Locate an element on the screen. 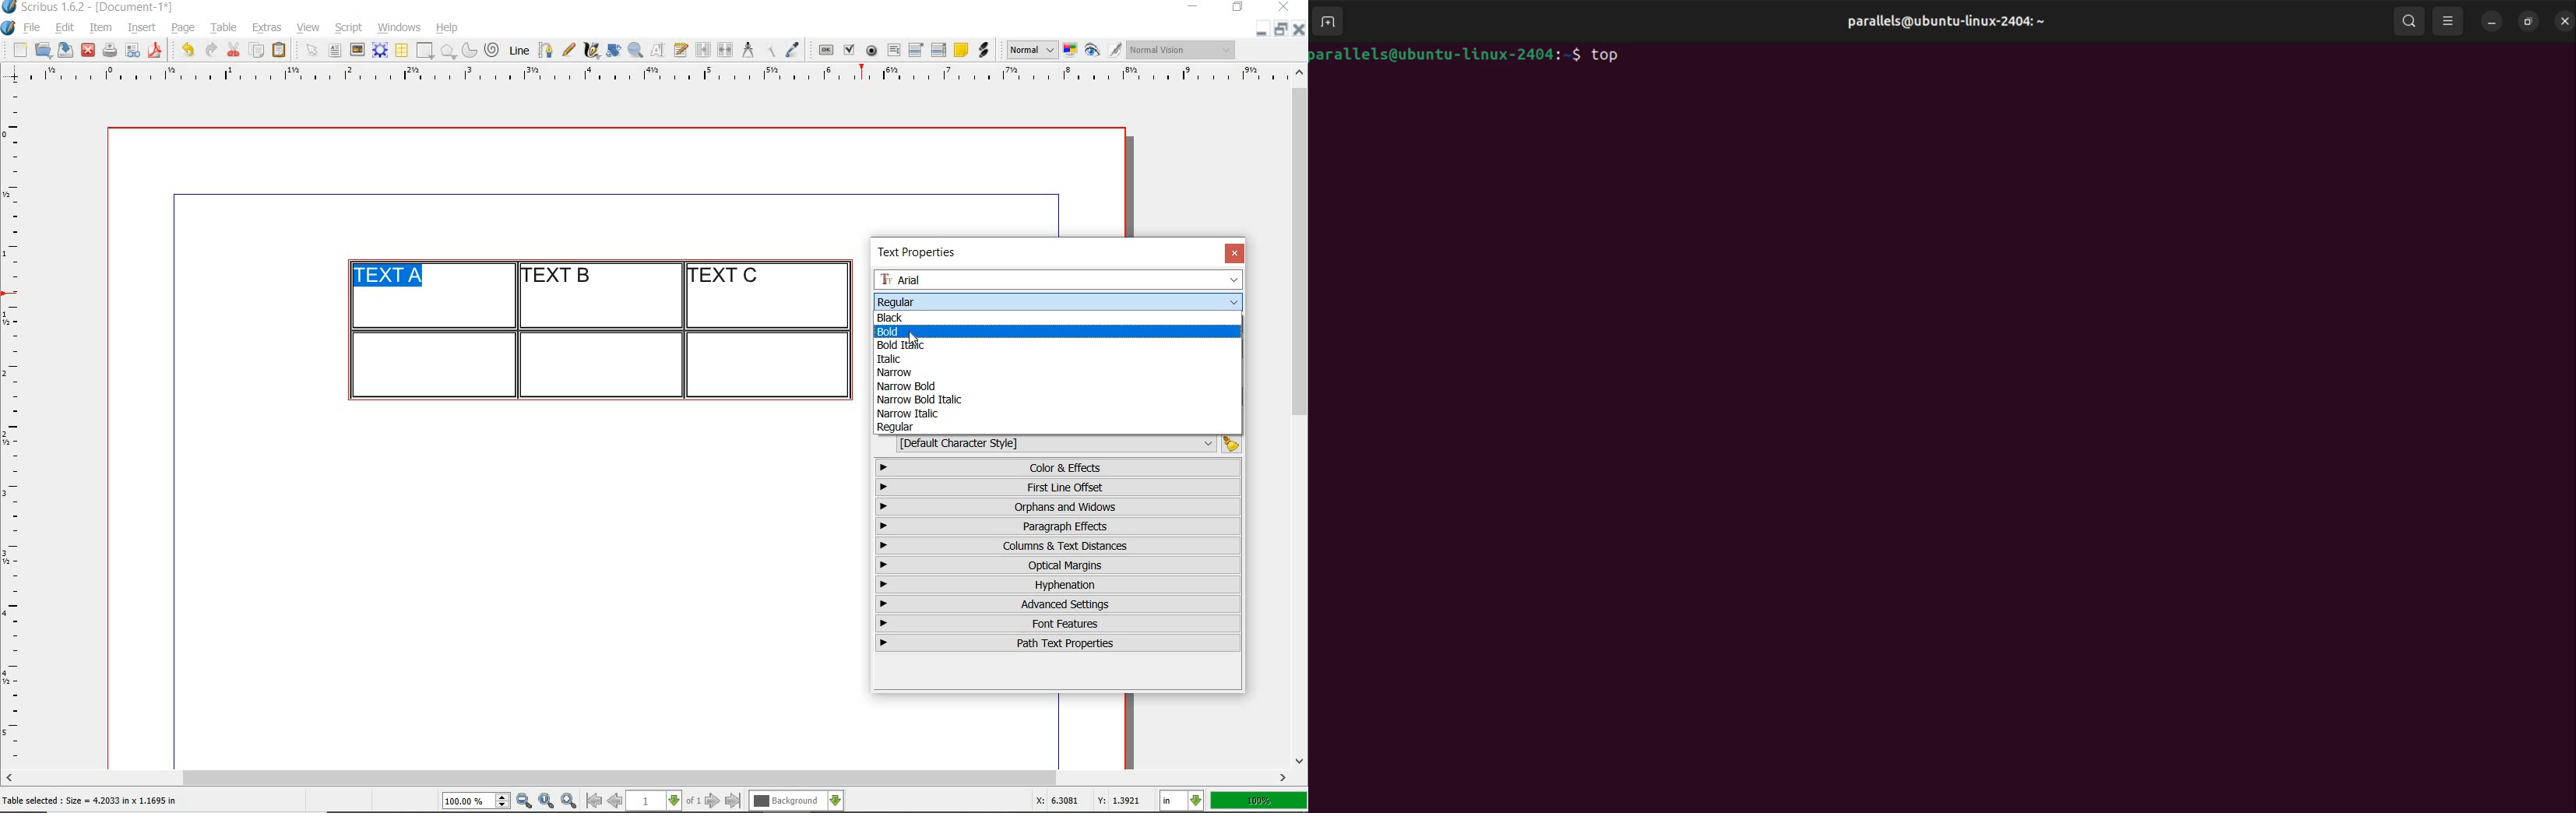  restore is located at coordinates (1238, 8).